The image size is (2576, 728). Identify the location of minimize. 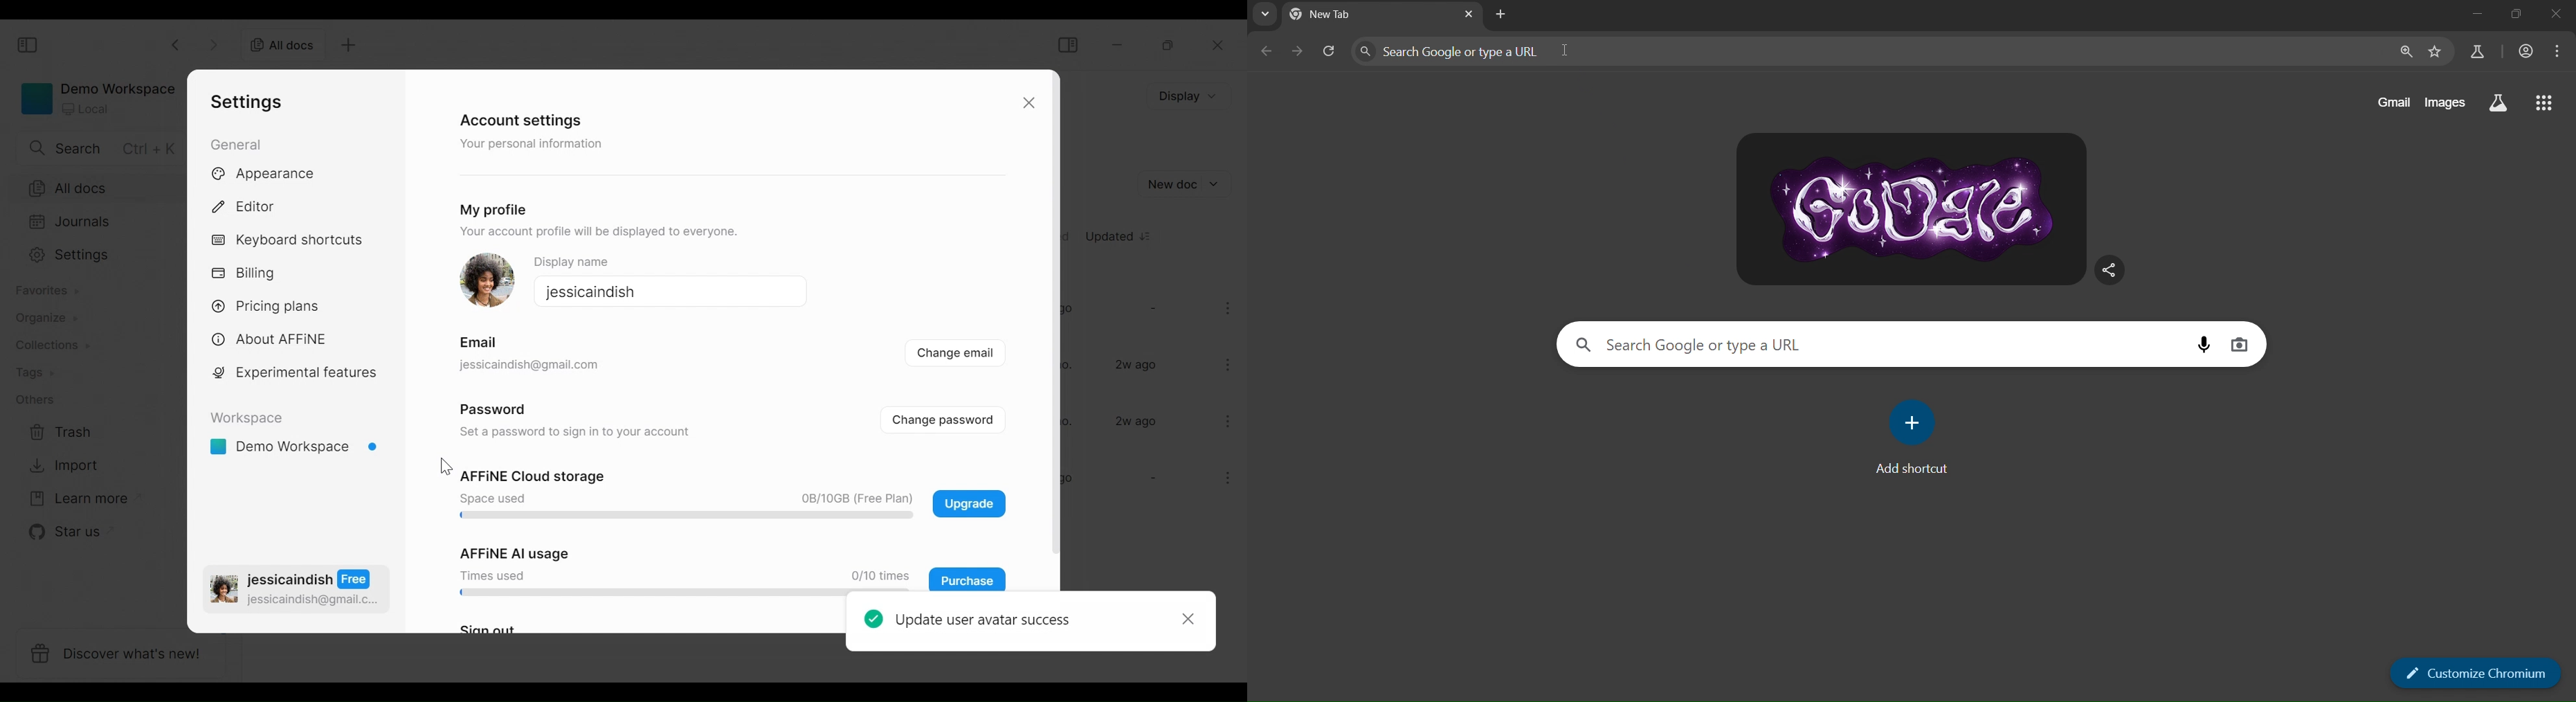
(2474, 18).